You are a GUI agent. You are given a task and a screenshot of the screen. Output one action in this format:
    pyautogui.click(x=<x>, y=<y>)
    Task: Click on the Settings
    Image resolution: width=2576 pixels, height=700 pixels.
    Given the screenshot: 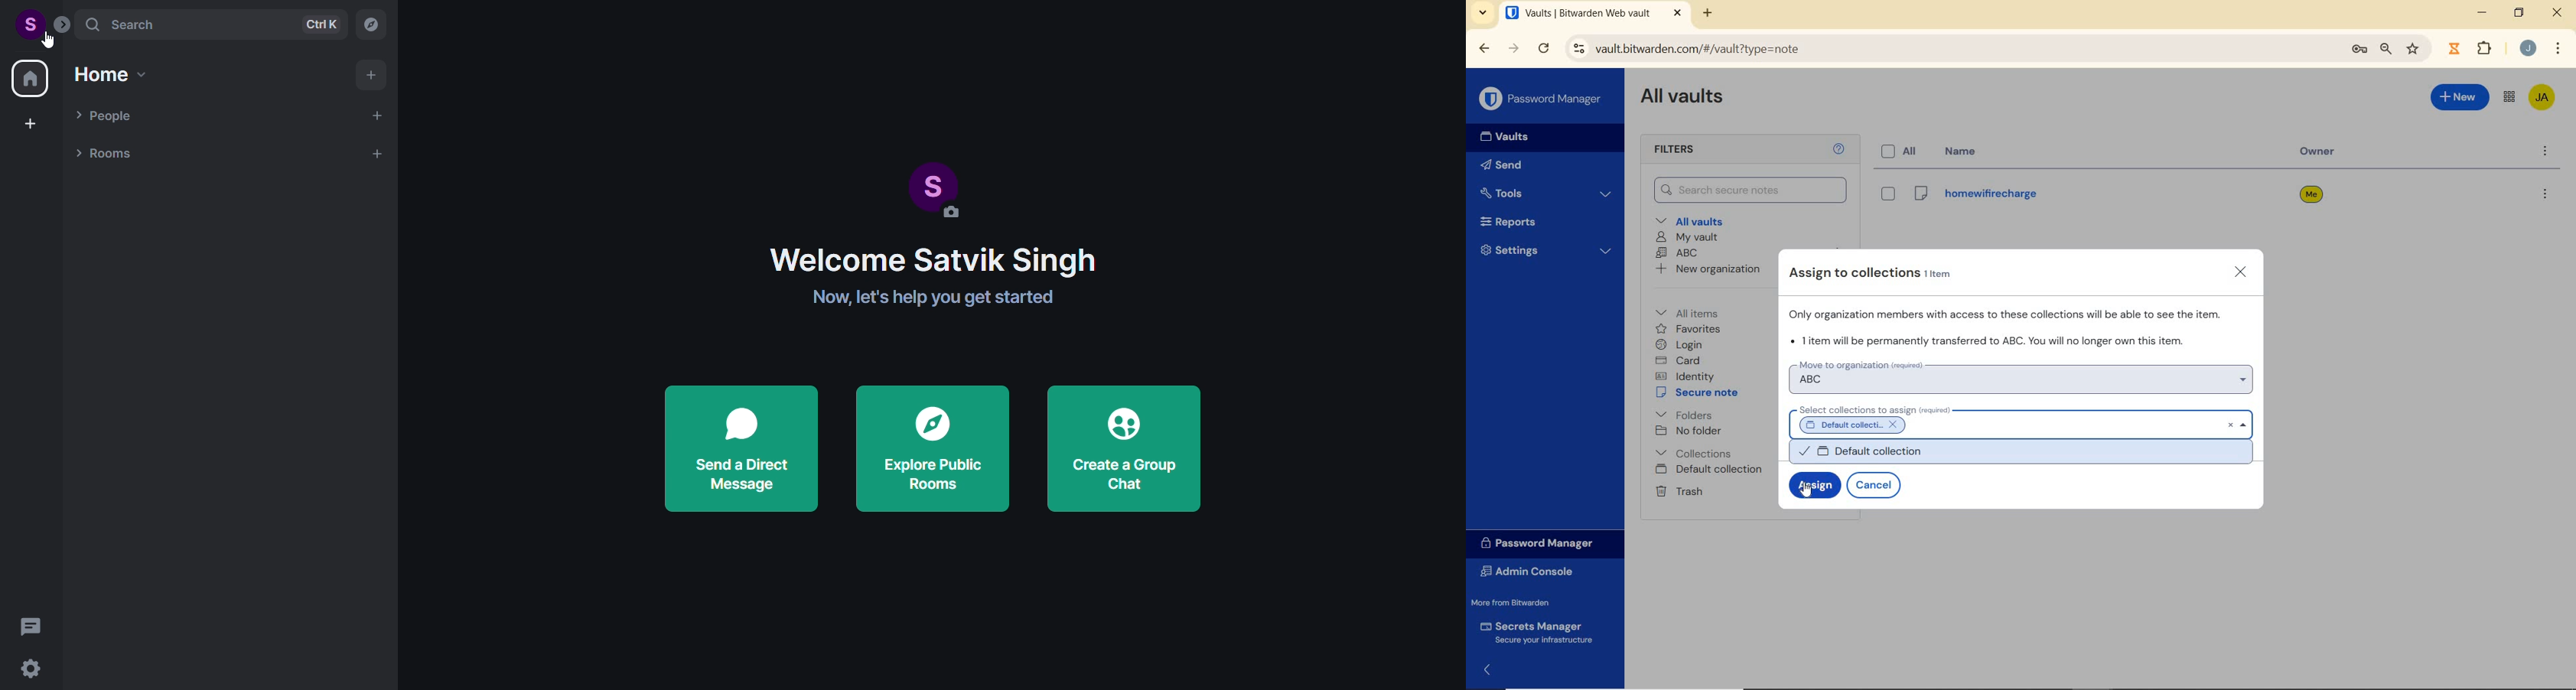 What is the action you would take?
    pyautogui.click(x=1545, y=250)
    